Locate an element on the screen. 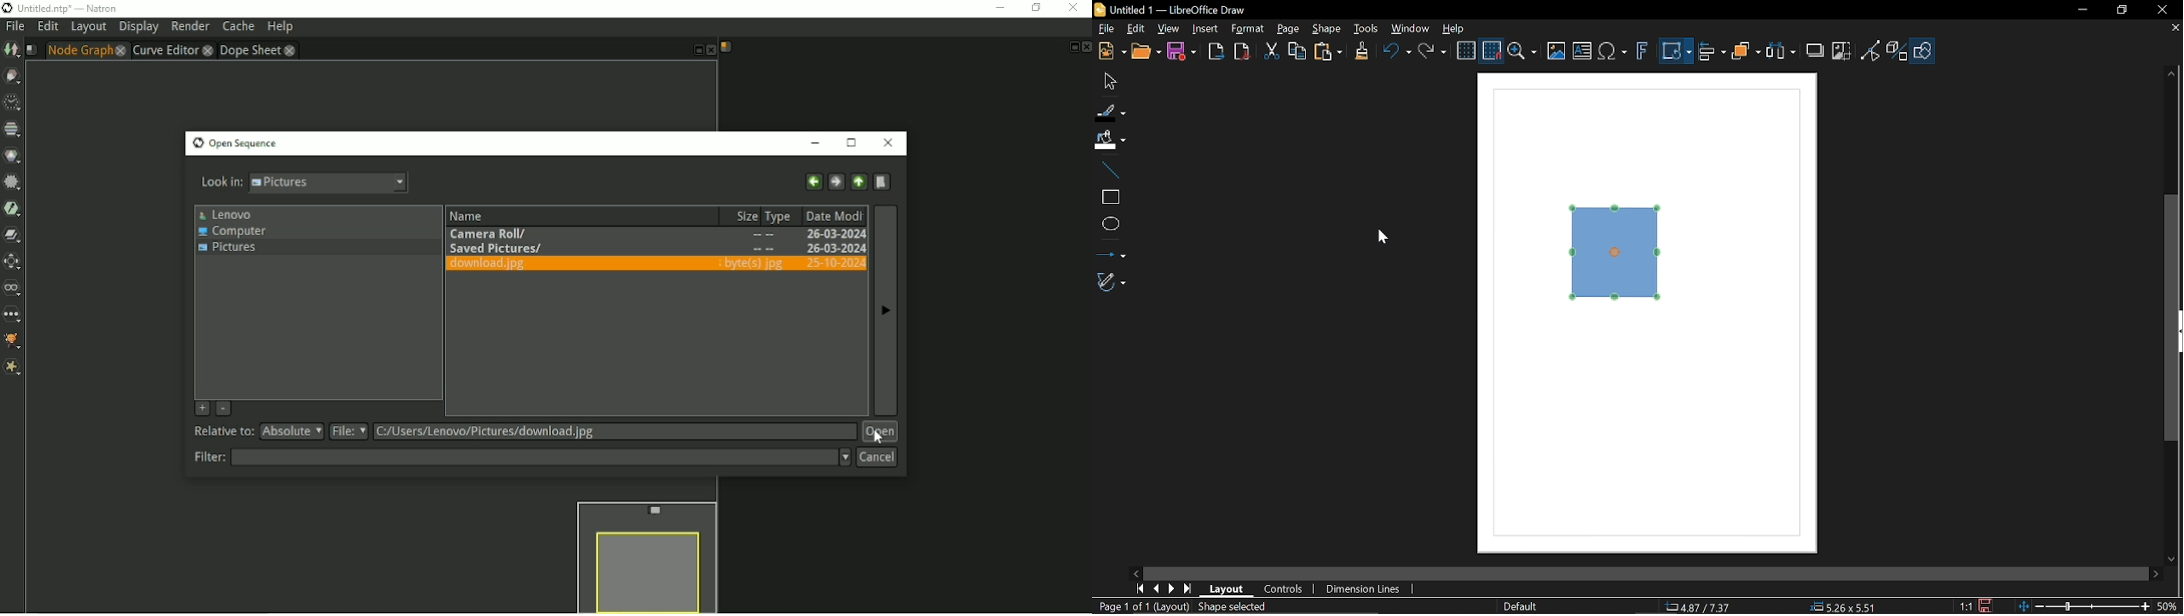 The height and width of the screenshot is (616, 2184). File is located at coordinates (1105, 30).